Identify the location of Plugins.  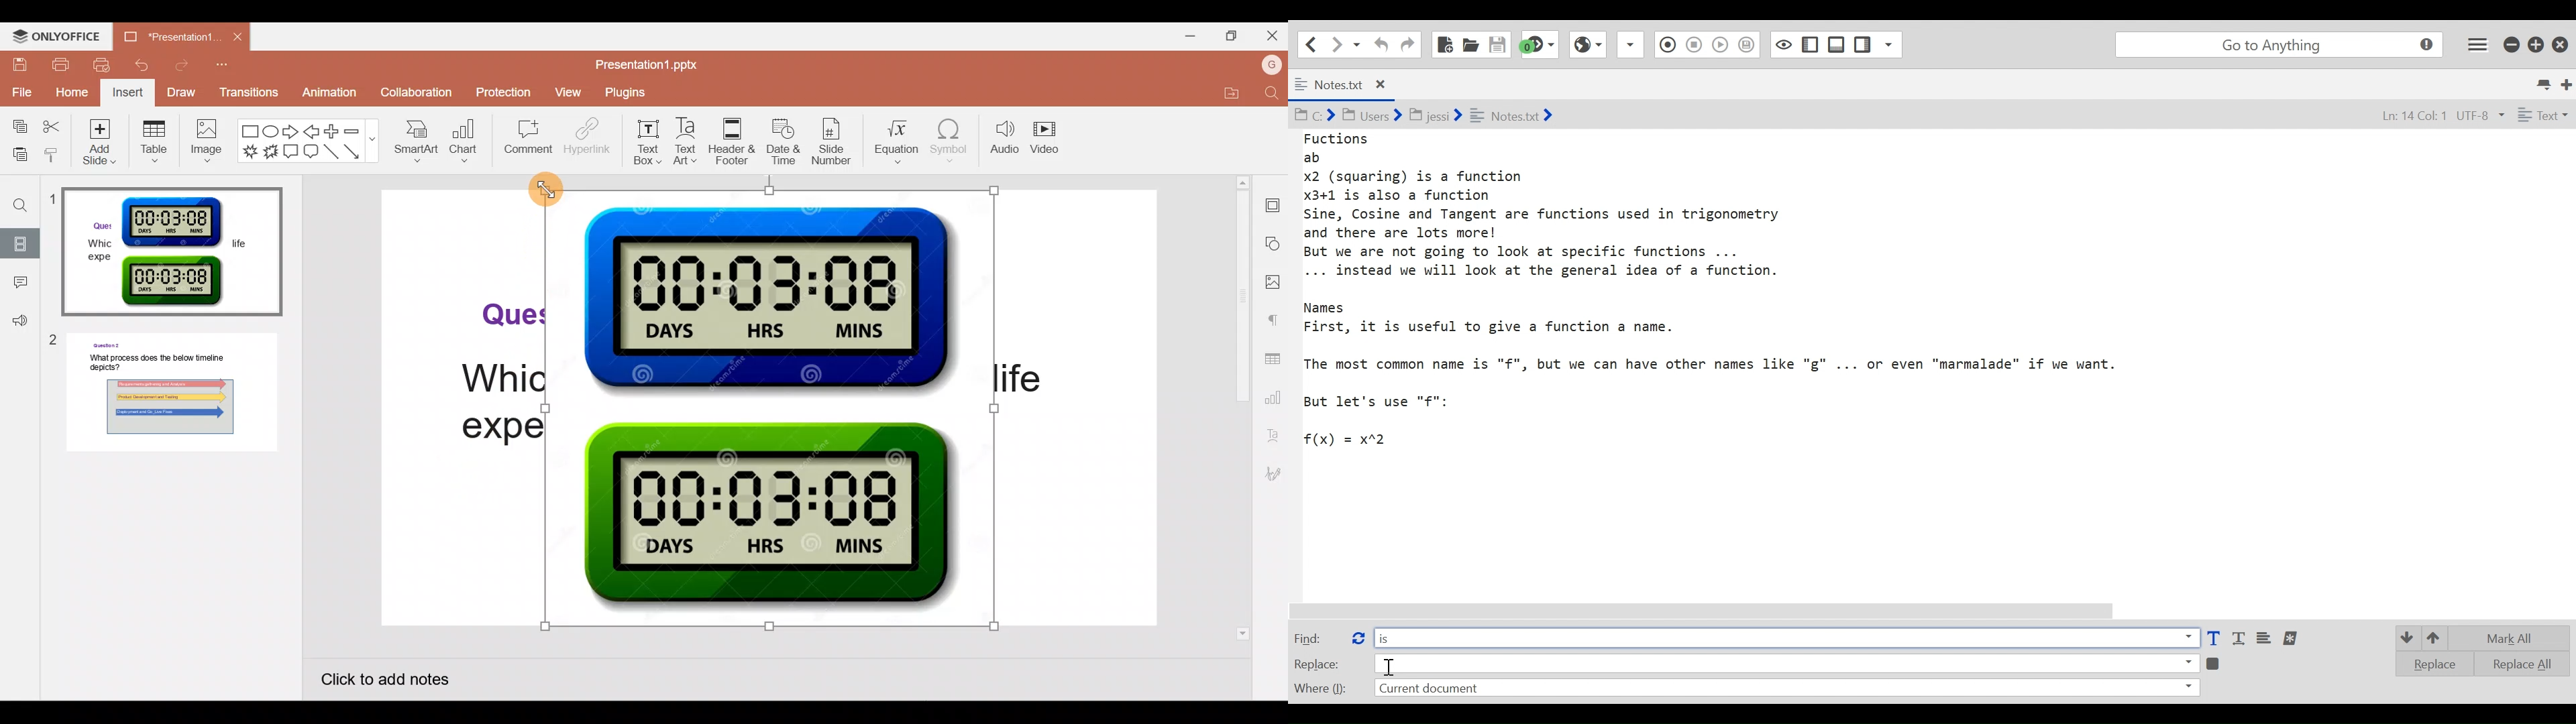
(619, 93).